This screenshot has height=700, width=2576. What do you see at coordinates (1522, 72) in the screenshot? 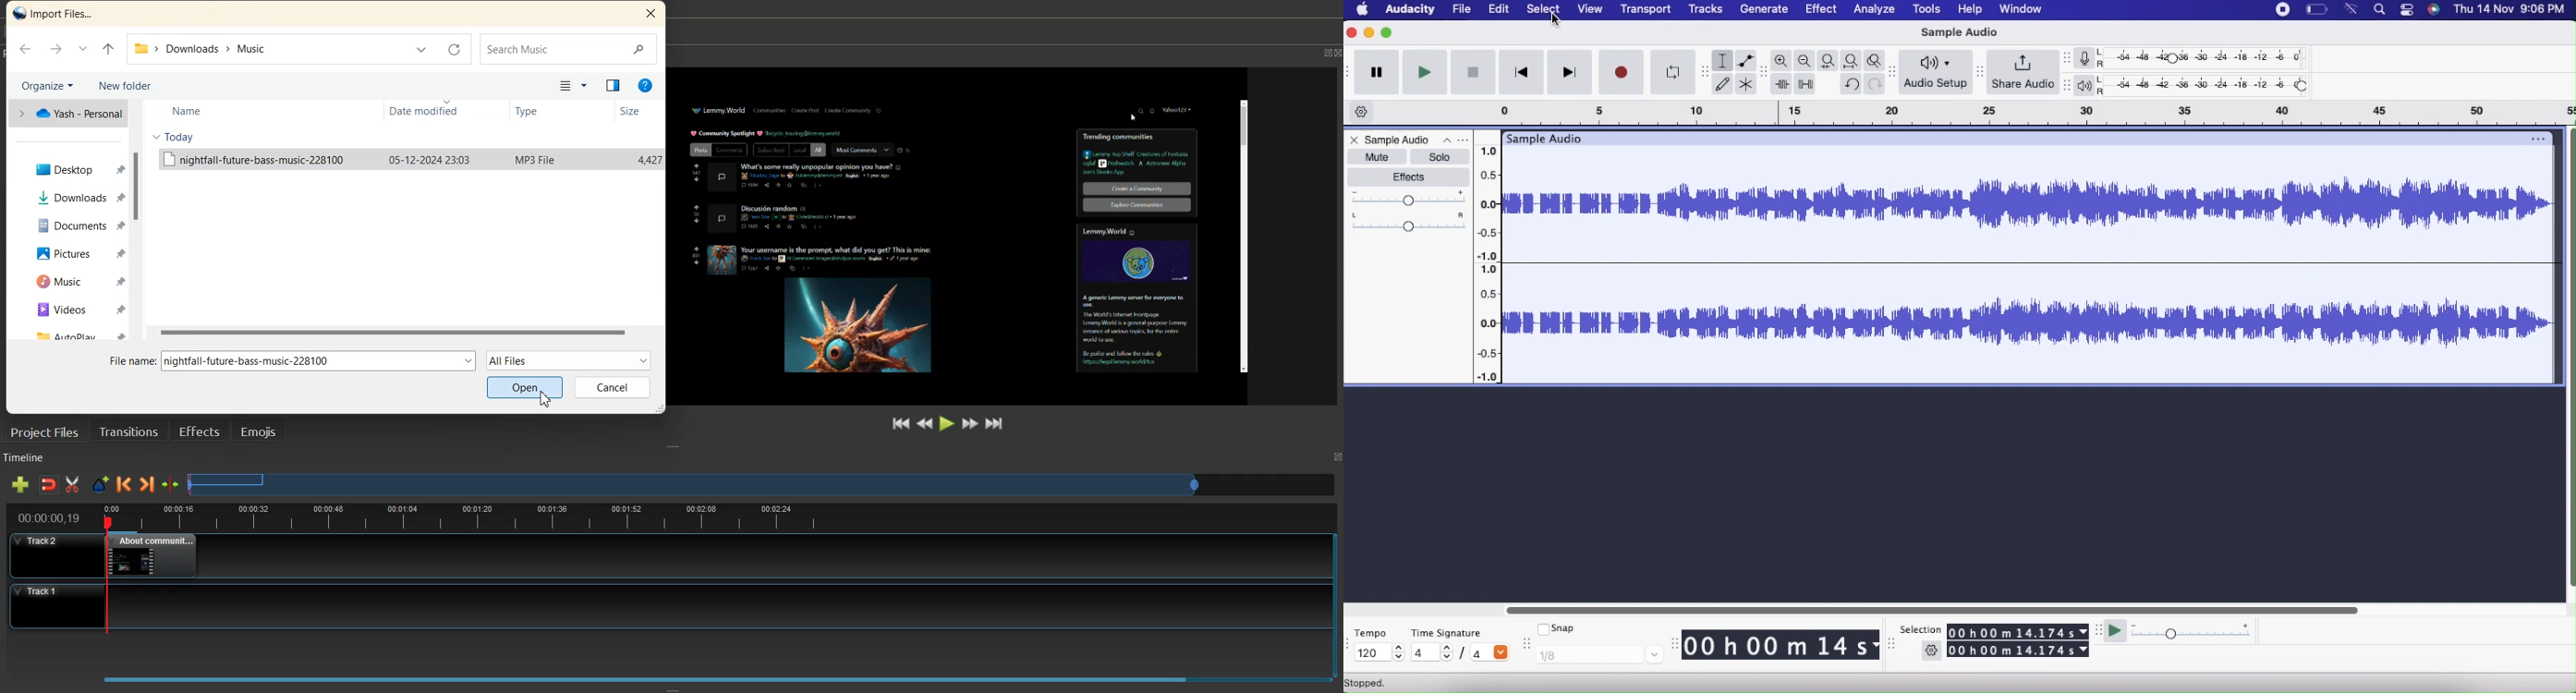
I see `Skip to start` at bounding box center [1522, 72].